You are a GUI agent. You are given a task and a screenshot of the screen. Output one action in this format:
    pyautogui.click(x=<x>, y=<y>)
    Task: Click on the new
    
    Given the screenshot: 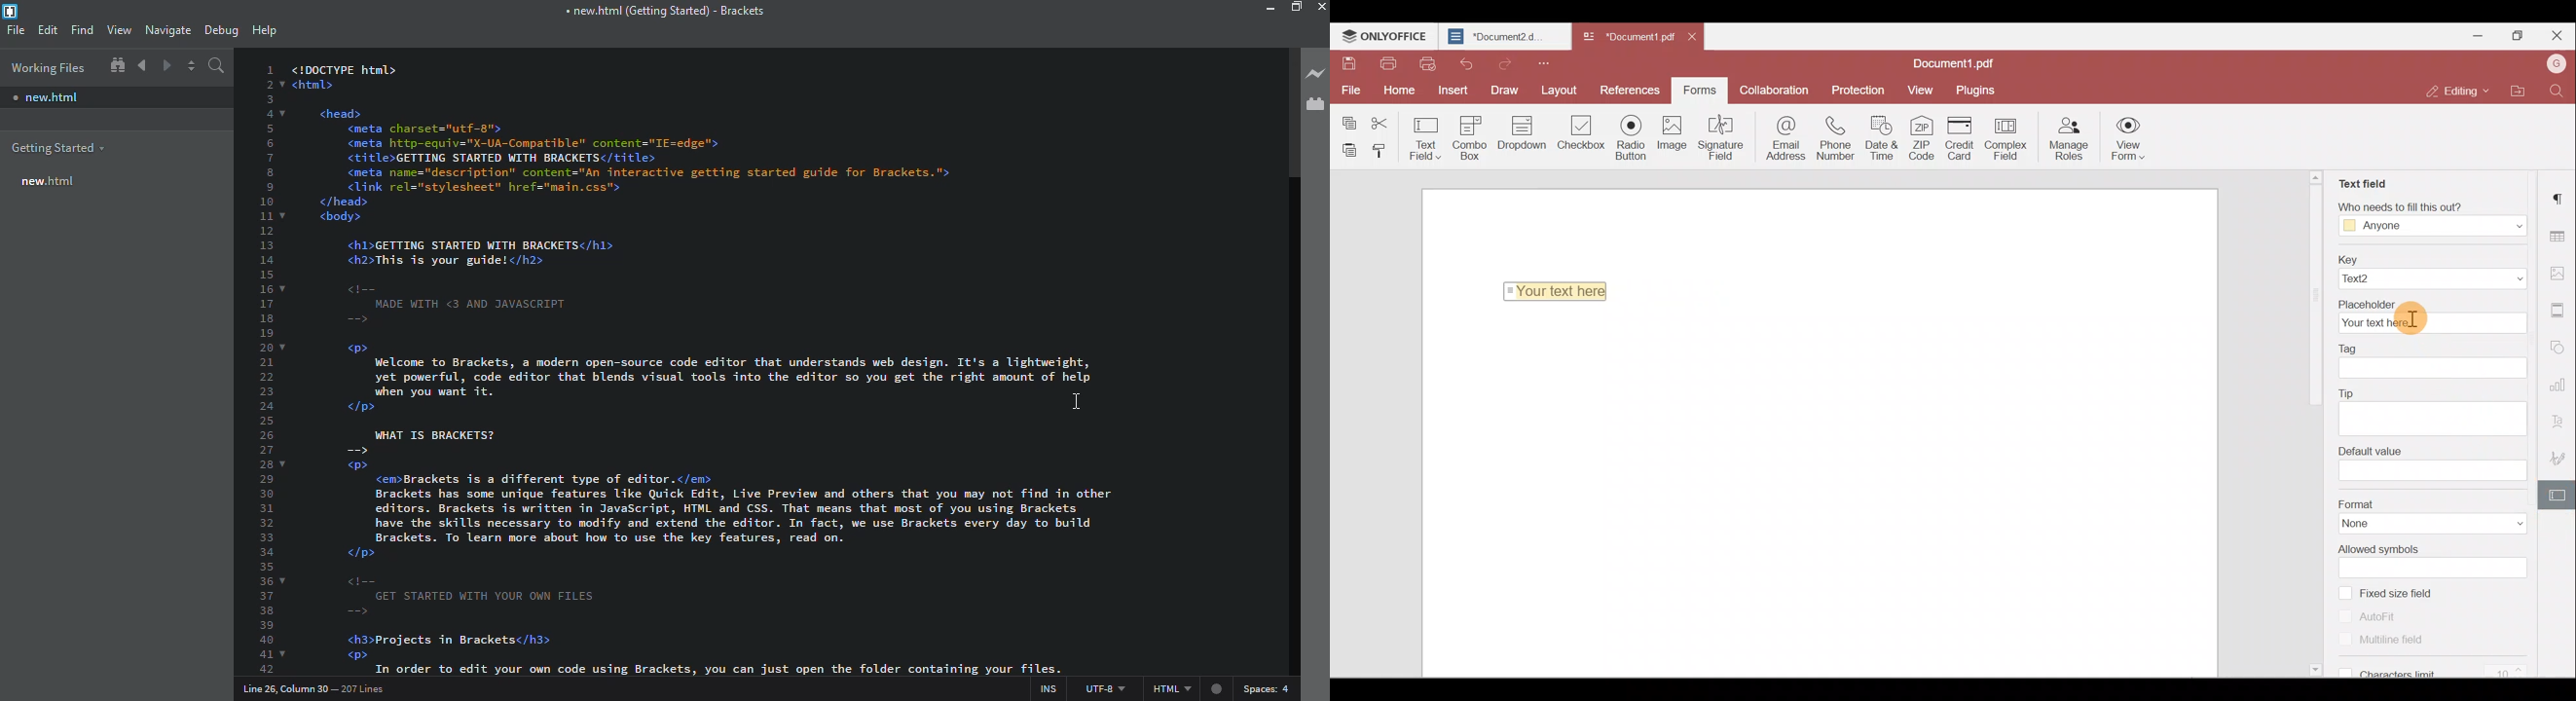 What is the action you would take?
    pyautogui.click(x=50, y=180)
    